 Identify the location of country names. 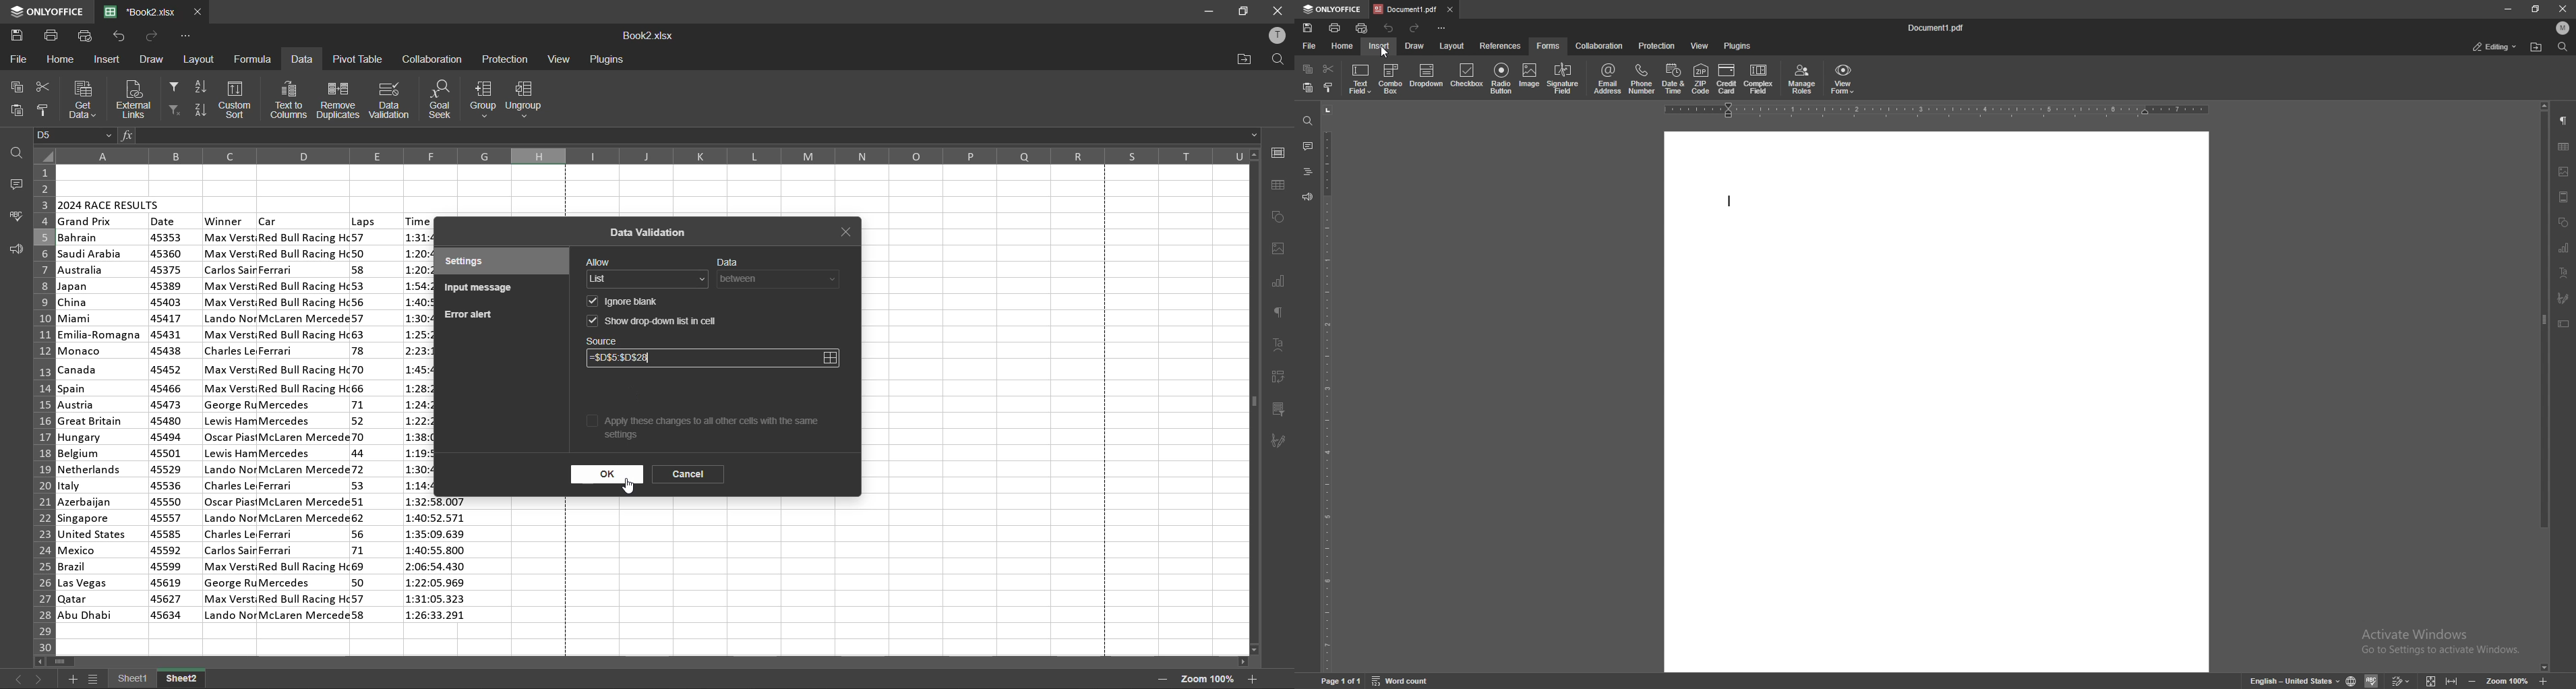
(100, 426).